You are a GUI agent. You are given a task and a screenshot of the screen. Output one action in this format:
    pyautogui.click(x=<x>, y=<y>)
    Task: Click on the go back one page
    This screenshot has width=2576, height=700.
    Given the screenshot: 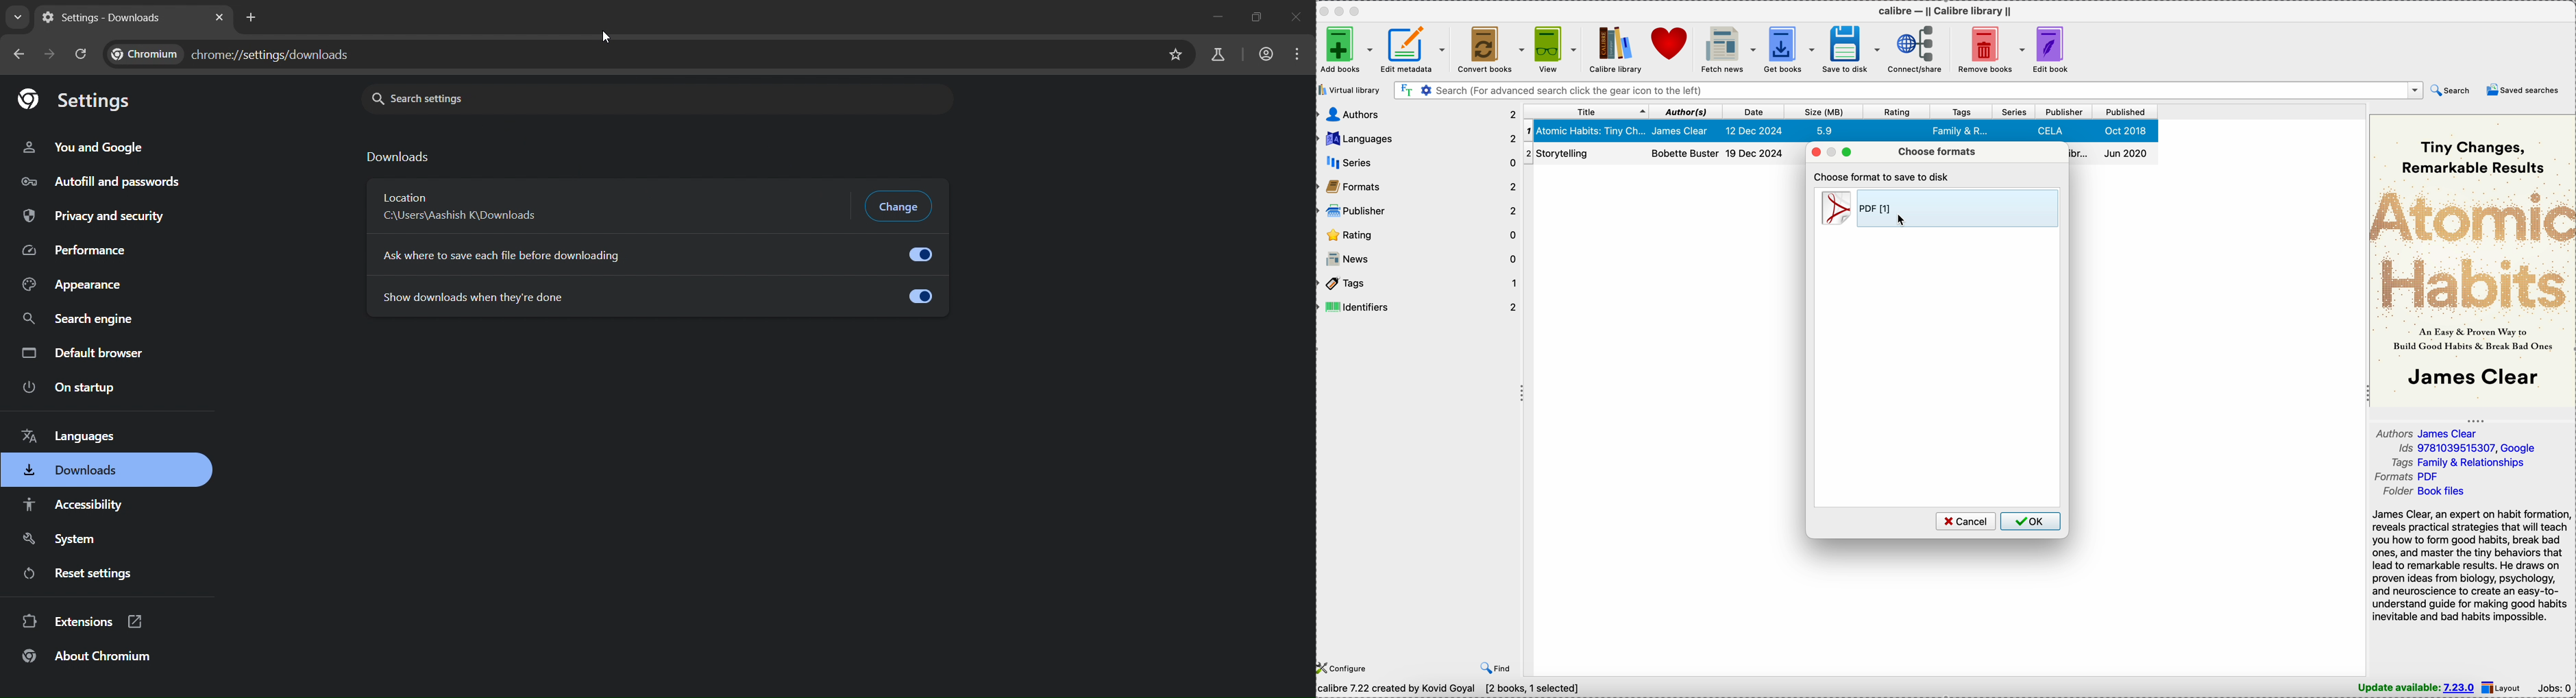 What is the action you would take?
    pyautogui.click(x=19, y=58)
    